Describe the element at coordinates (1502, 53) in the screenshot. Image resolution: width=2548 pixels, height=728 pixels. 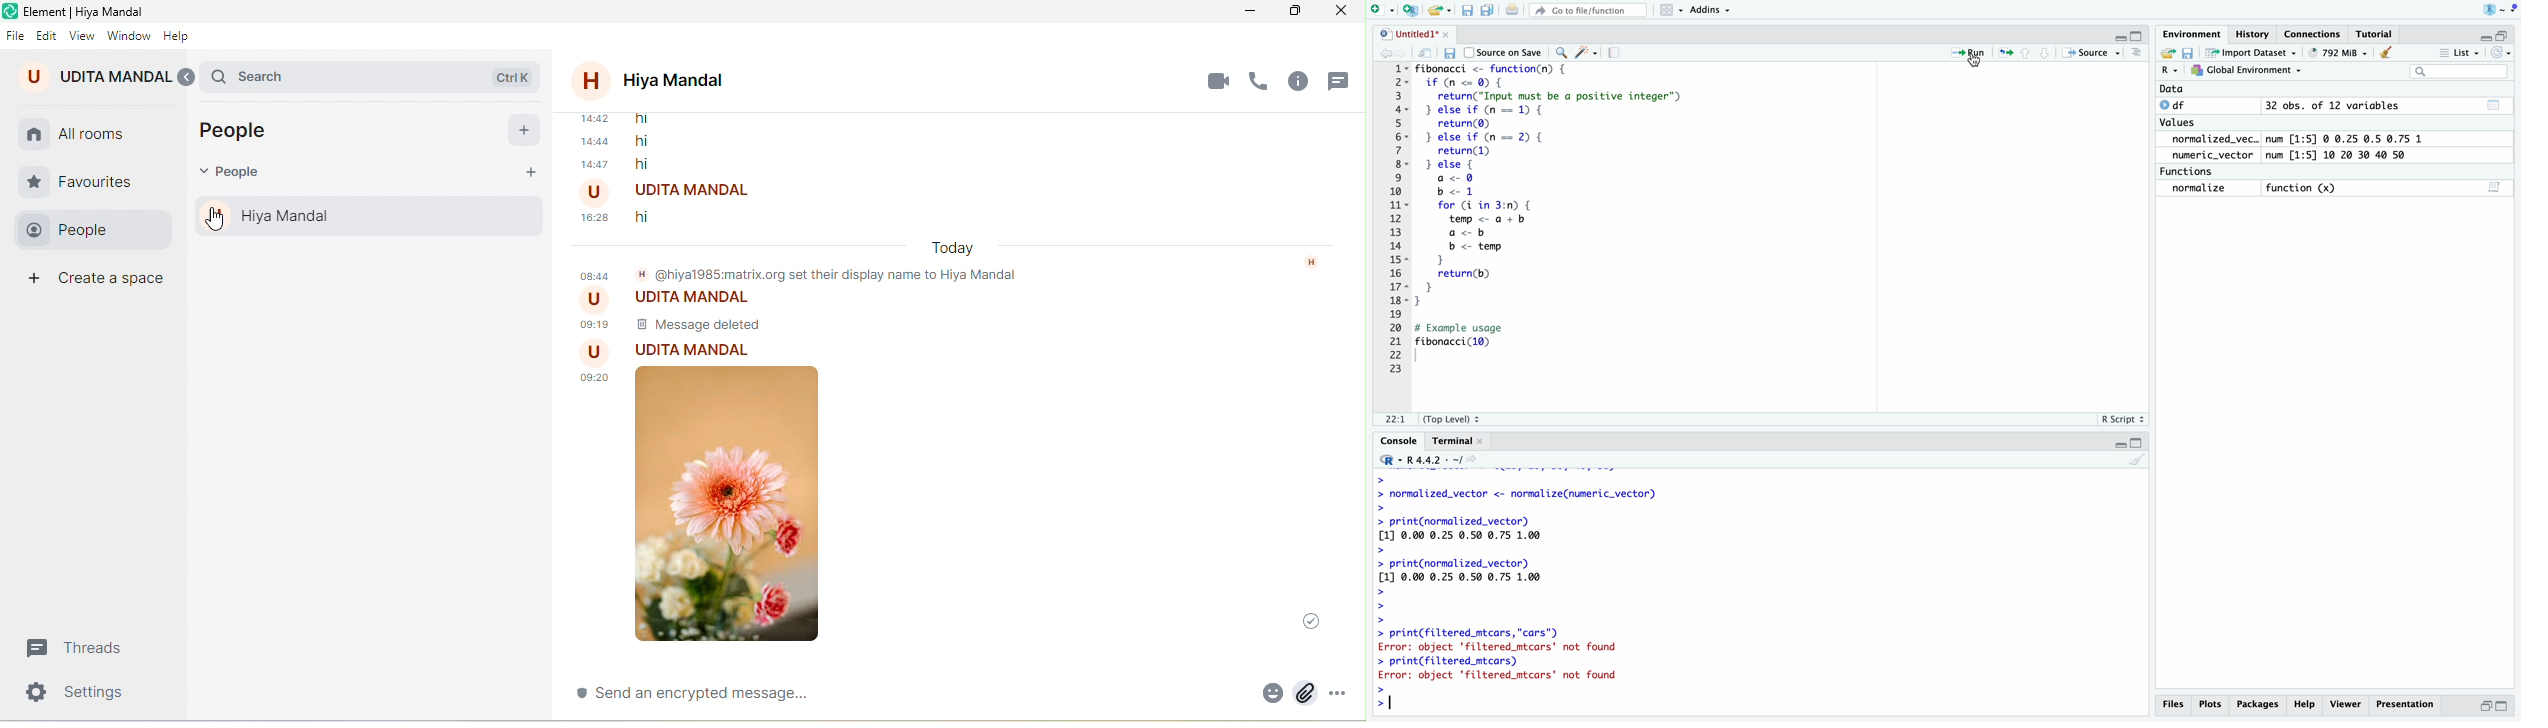
I see `source on save` at that location.